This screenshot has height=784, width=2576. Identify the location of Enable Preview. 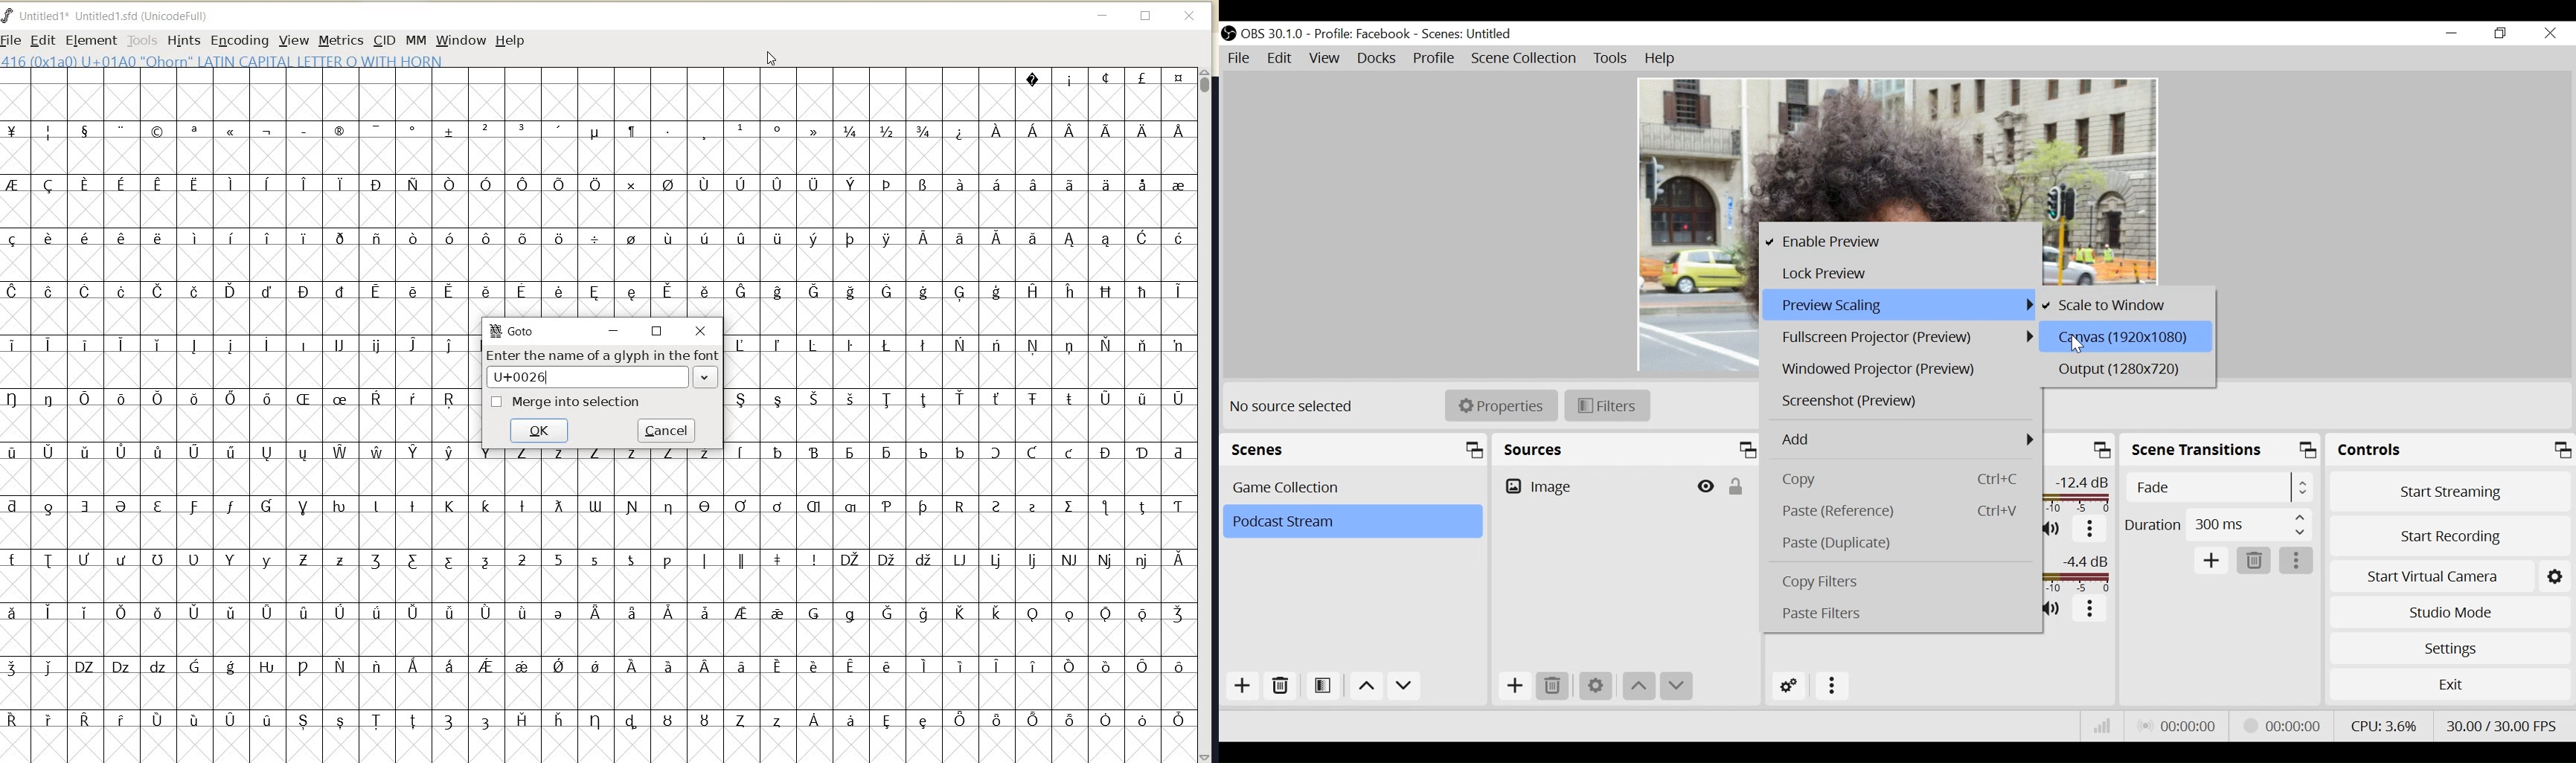
(1896, 242).